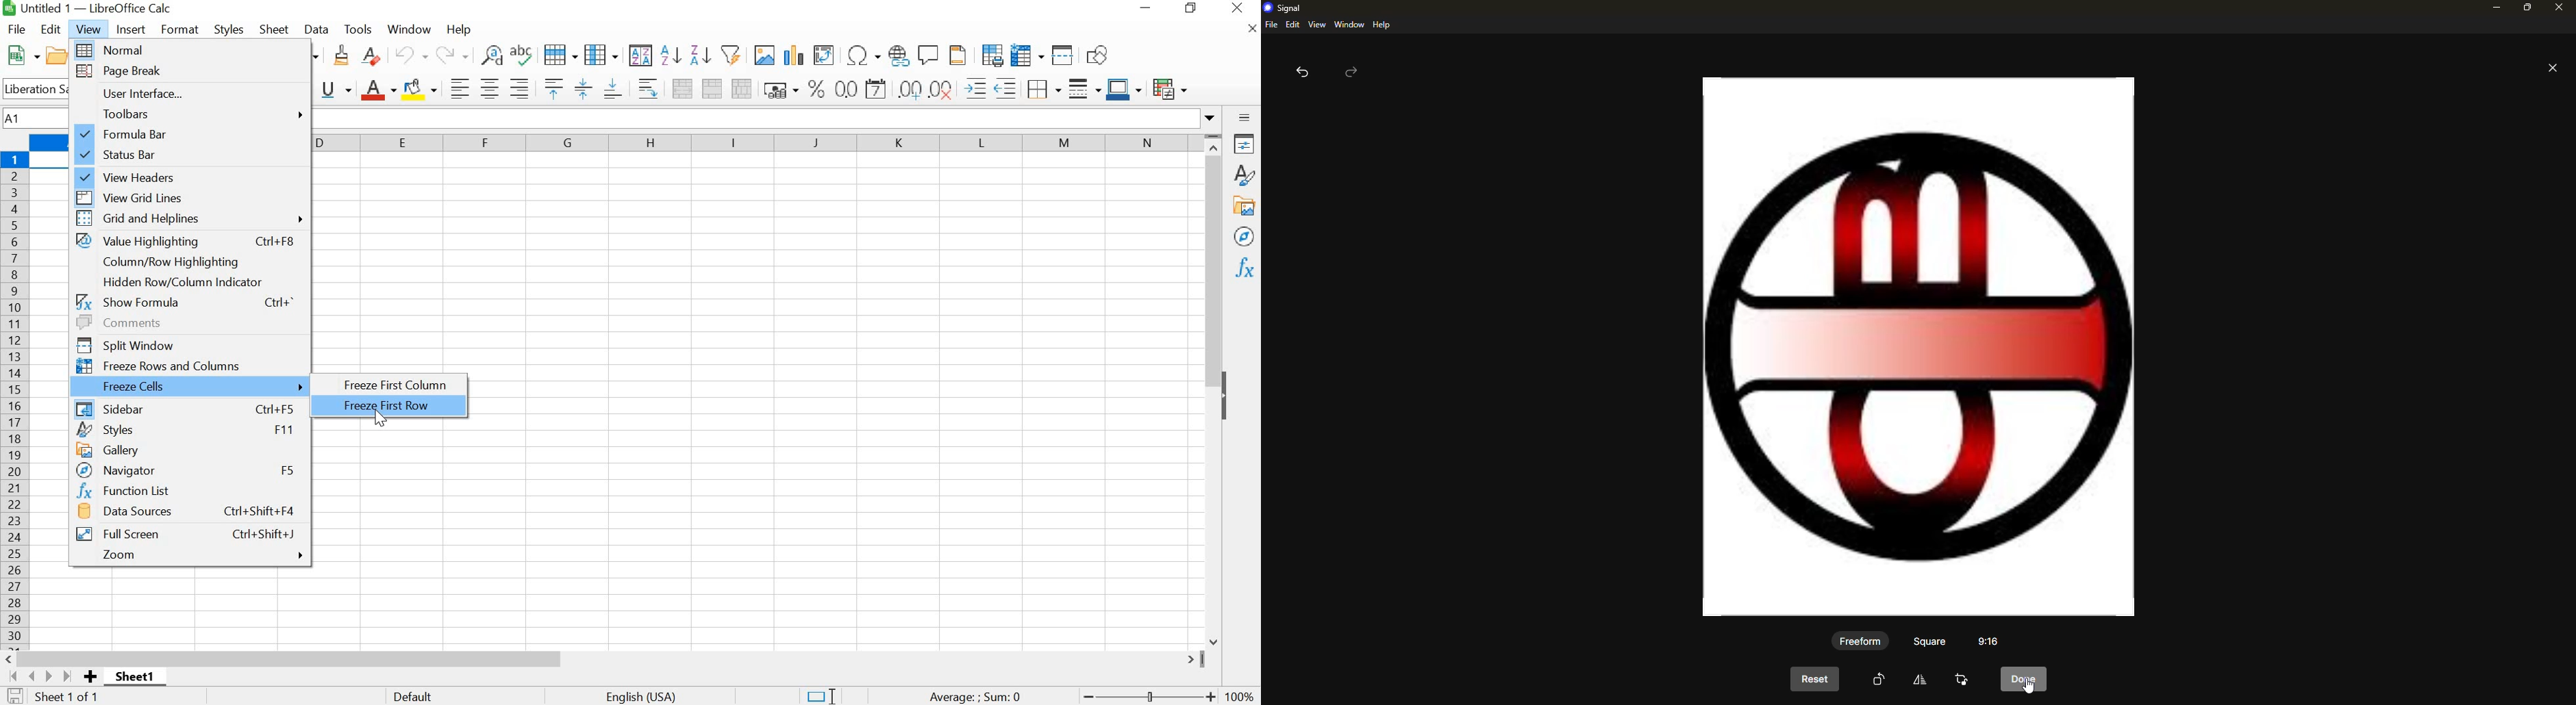  I want to click on SHEET, so click(138, 679).